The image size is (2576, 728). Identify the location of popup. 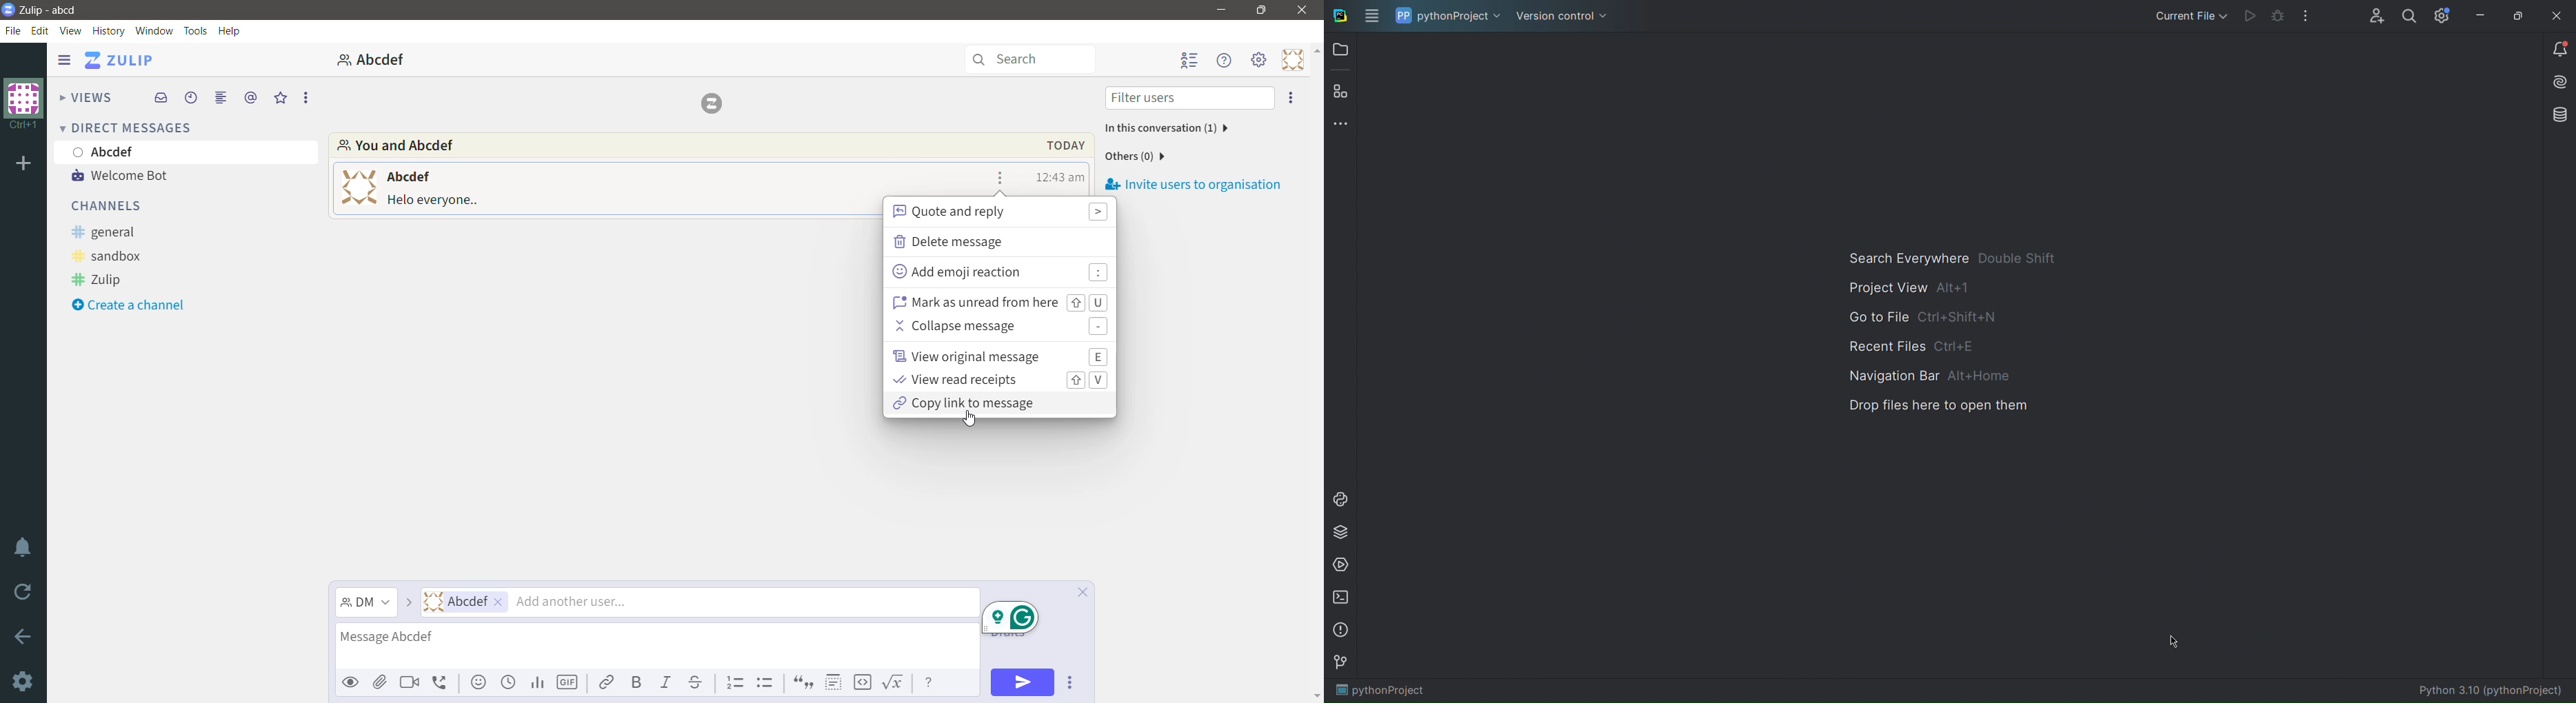
(1007, 617).